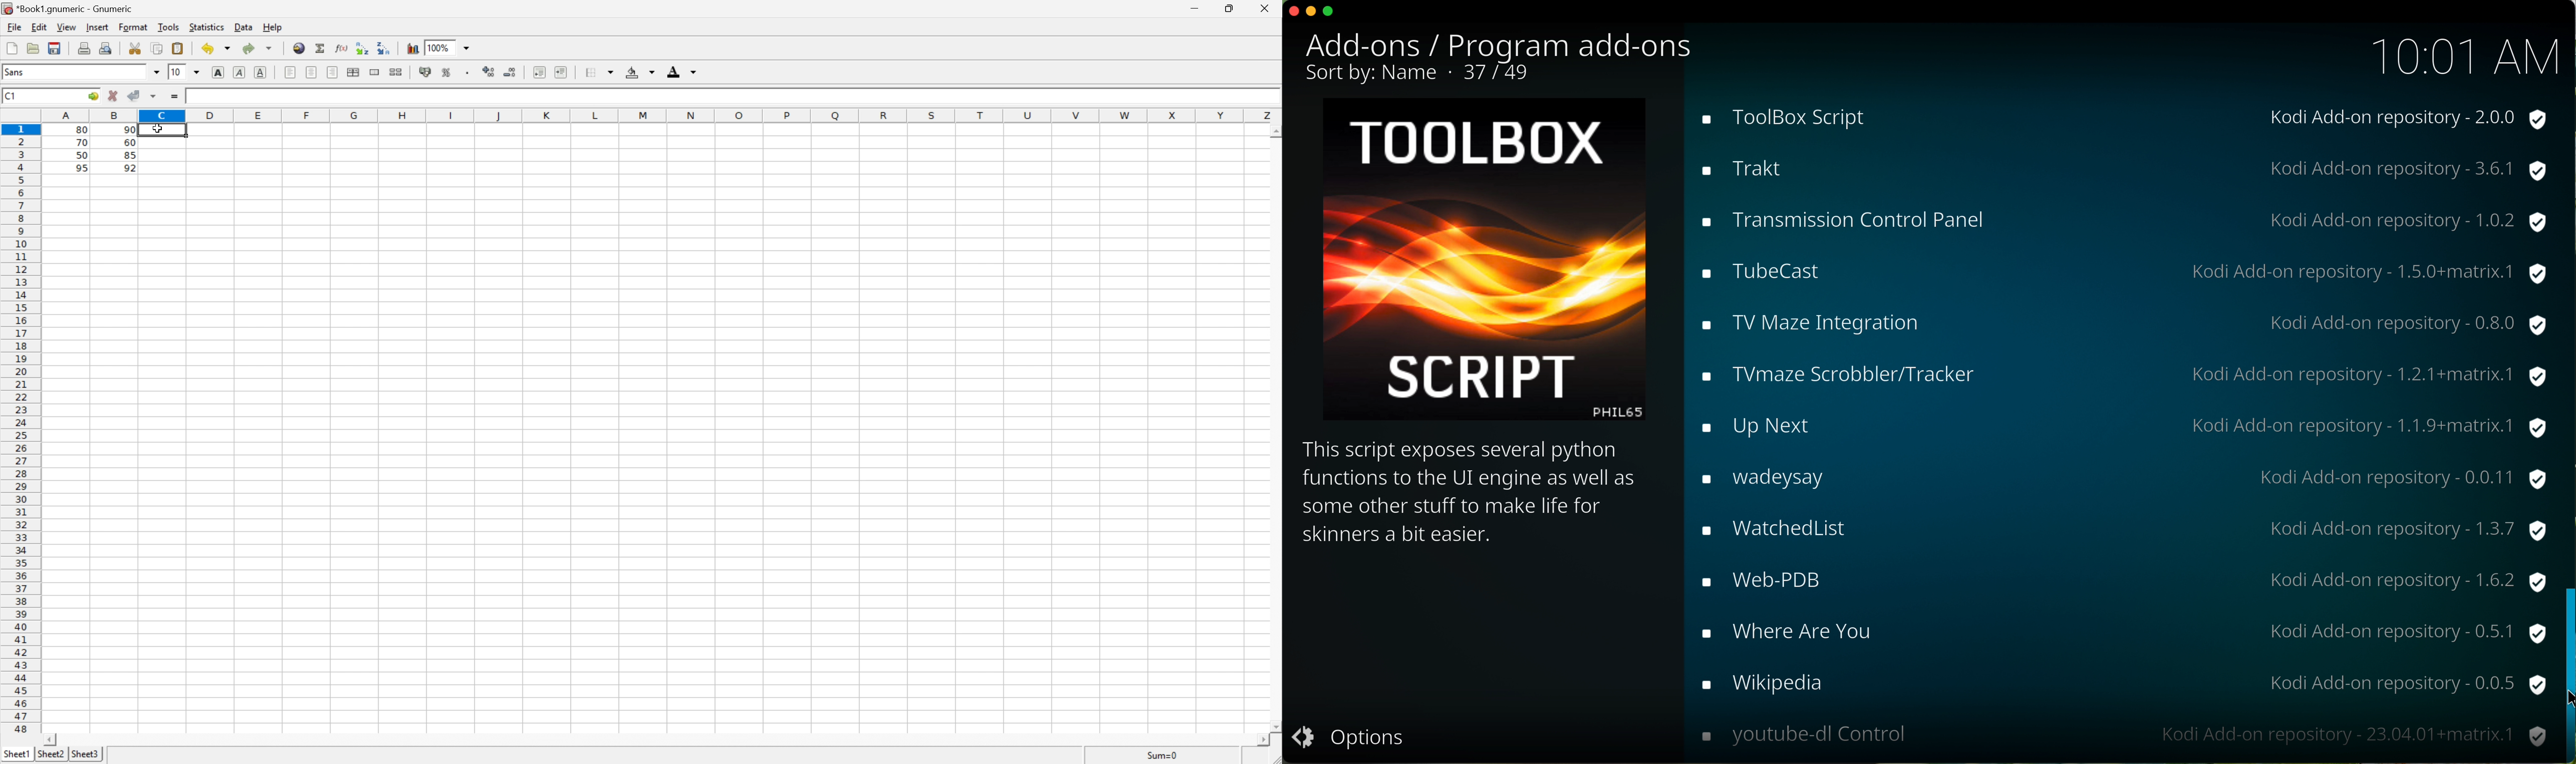 The width and height of the screenshot is (2576, 784). What do you see at coordinates (54, 736) in the screenshot?
I see `Scroll Left` at bounding box center [54, 736].